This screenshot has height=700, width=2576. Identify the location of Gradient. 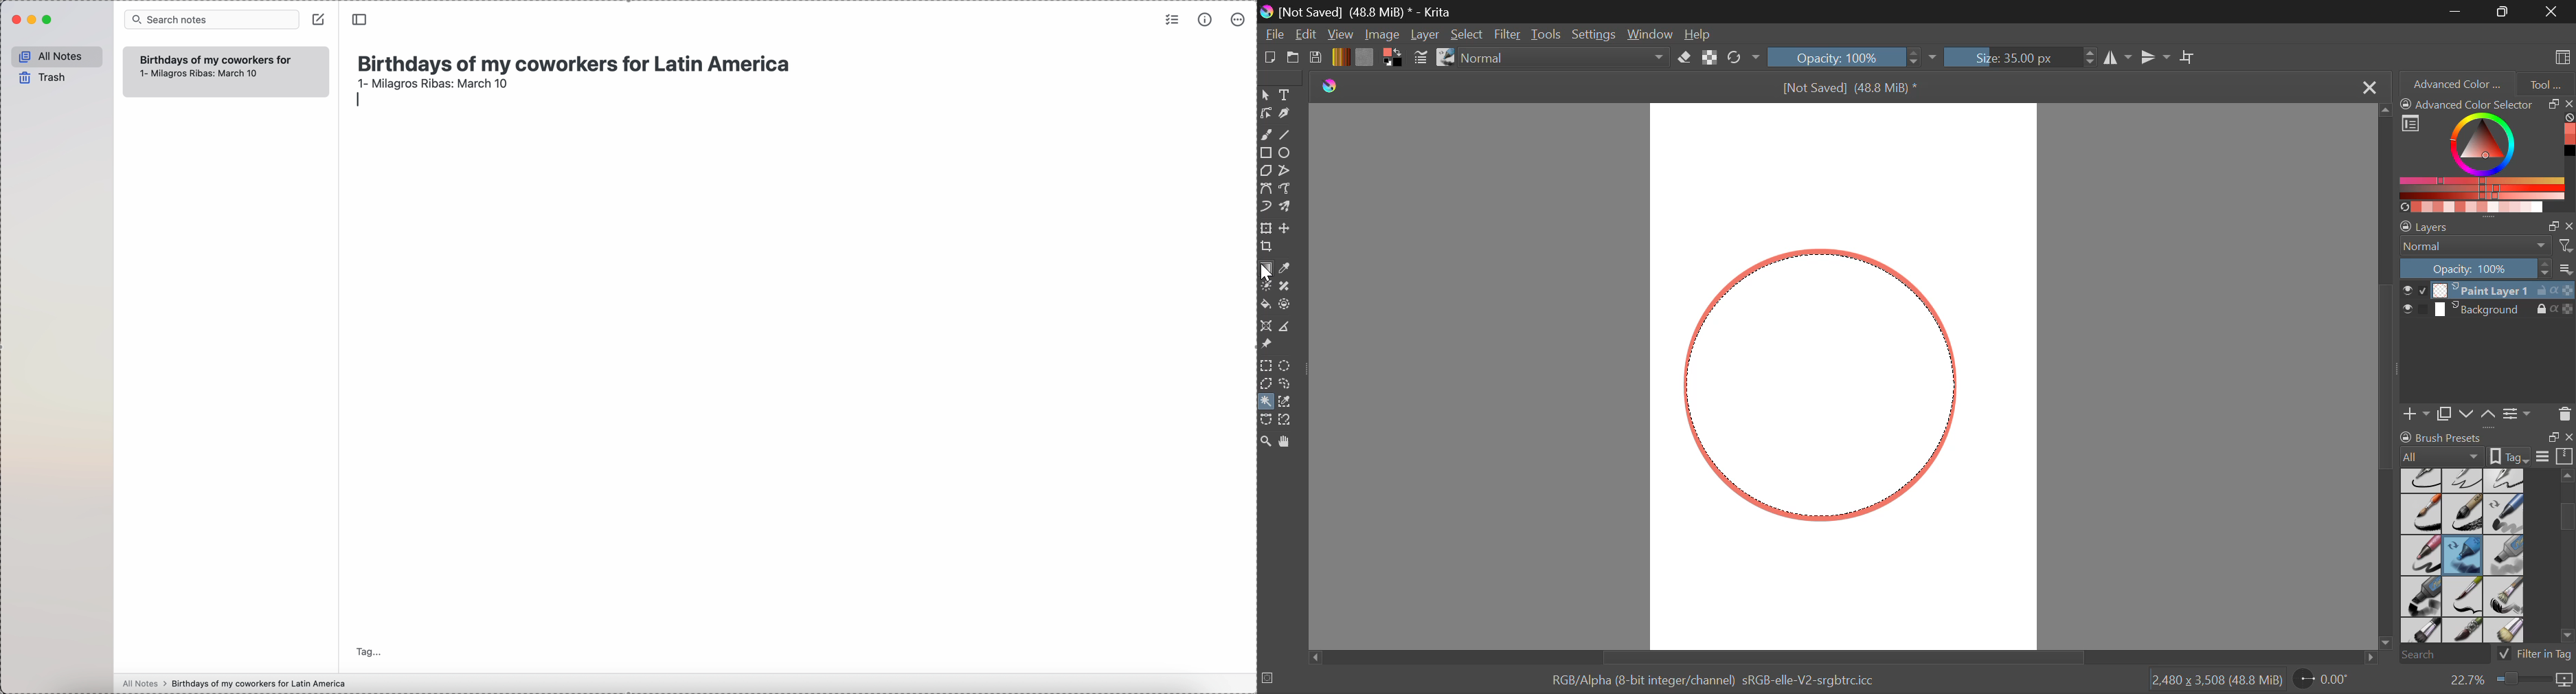
(1340, 57).